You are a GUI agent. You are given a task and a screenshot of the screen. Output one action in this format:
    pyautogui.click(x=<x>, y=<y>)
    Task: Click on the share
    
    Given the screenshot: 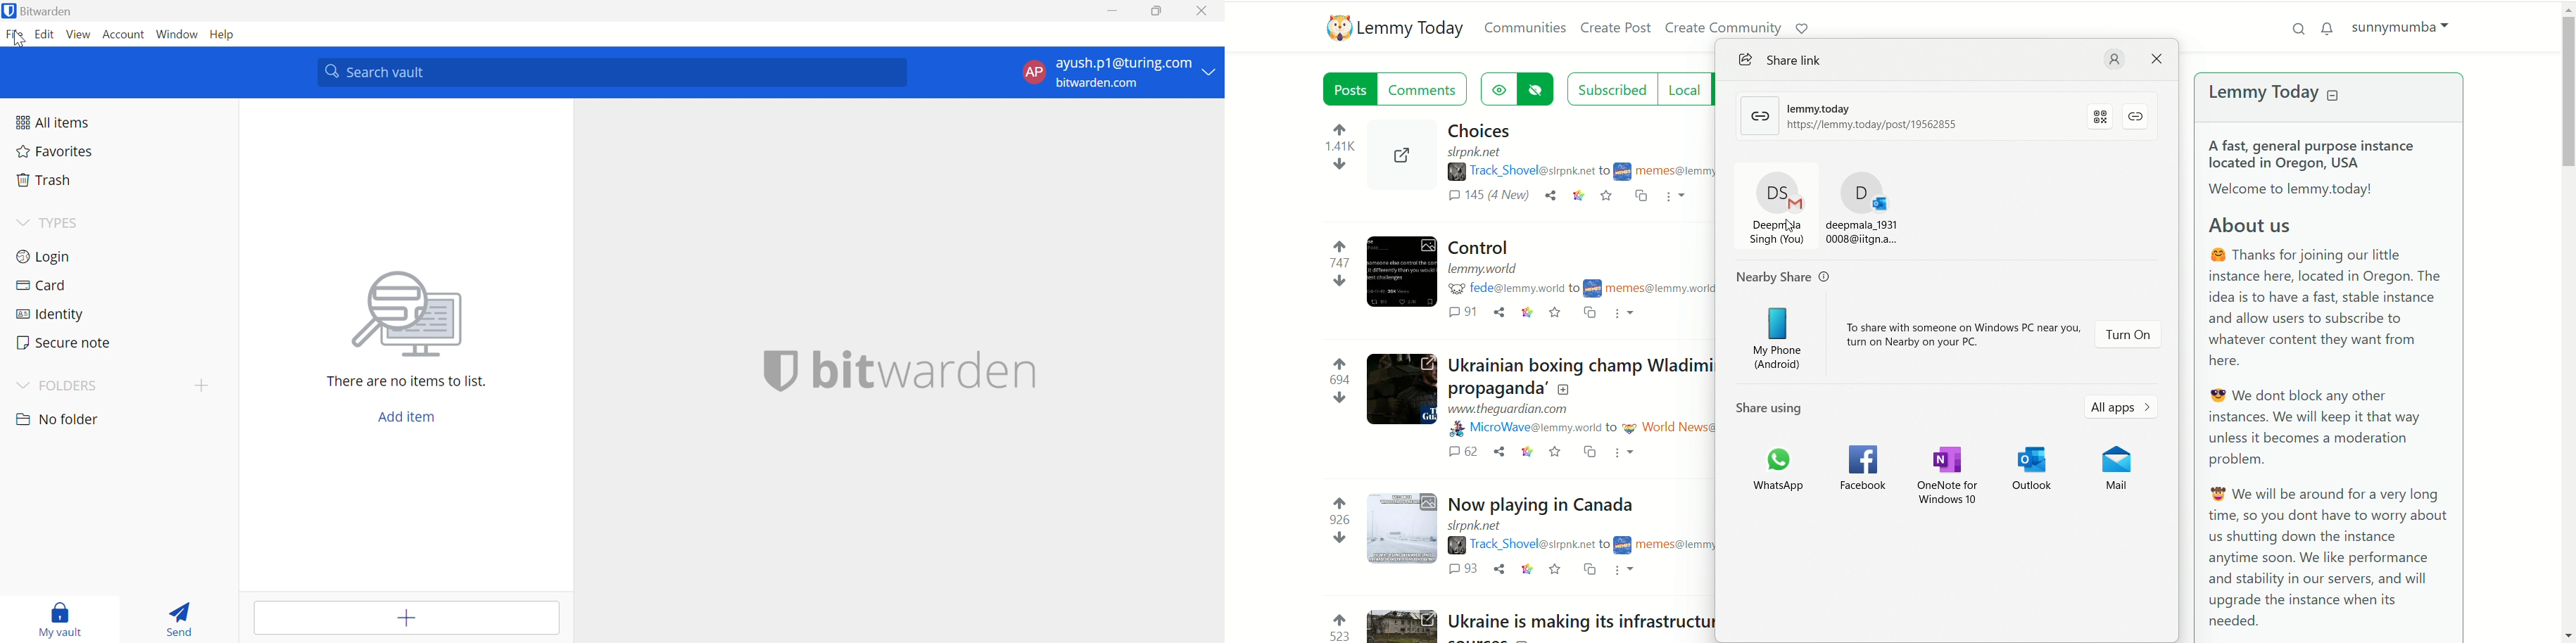 What is the action you would take?
    pyautogui.click(x=1498, y=452)
    